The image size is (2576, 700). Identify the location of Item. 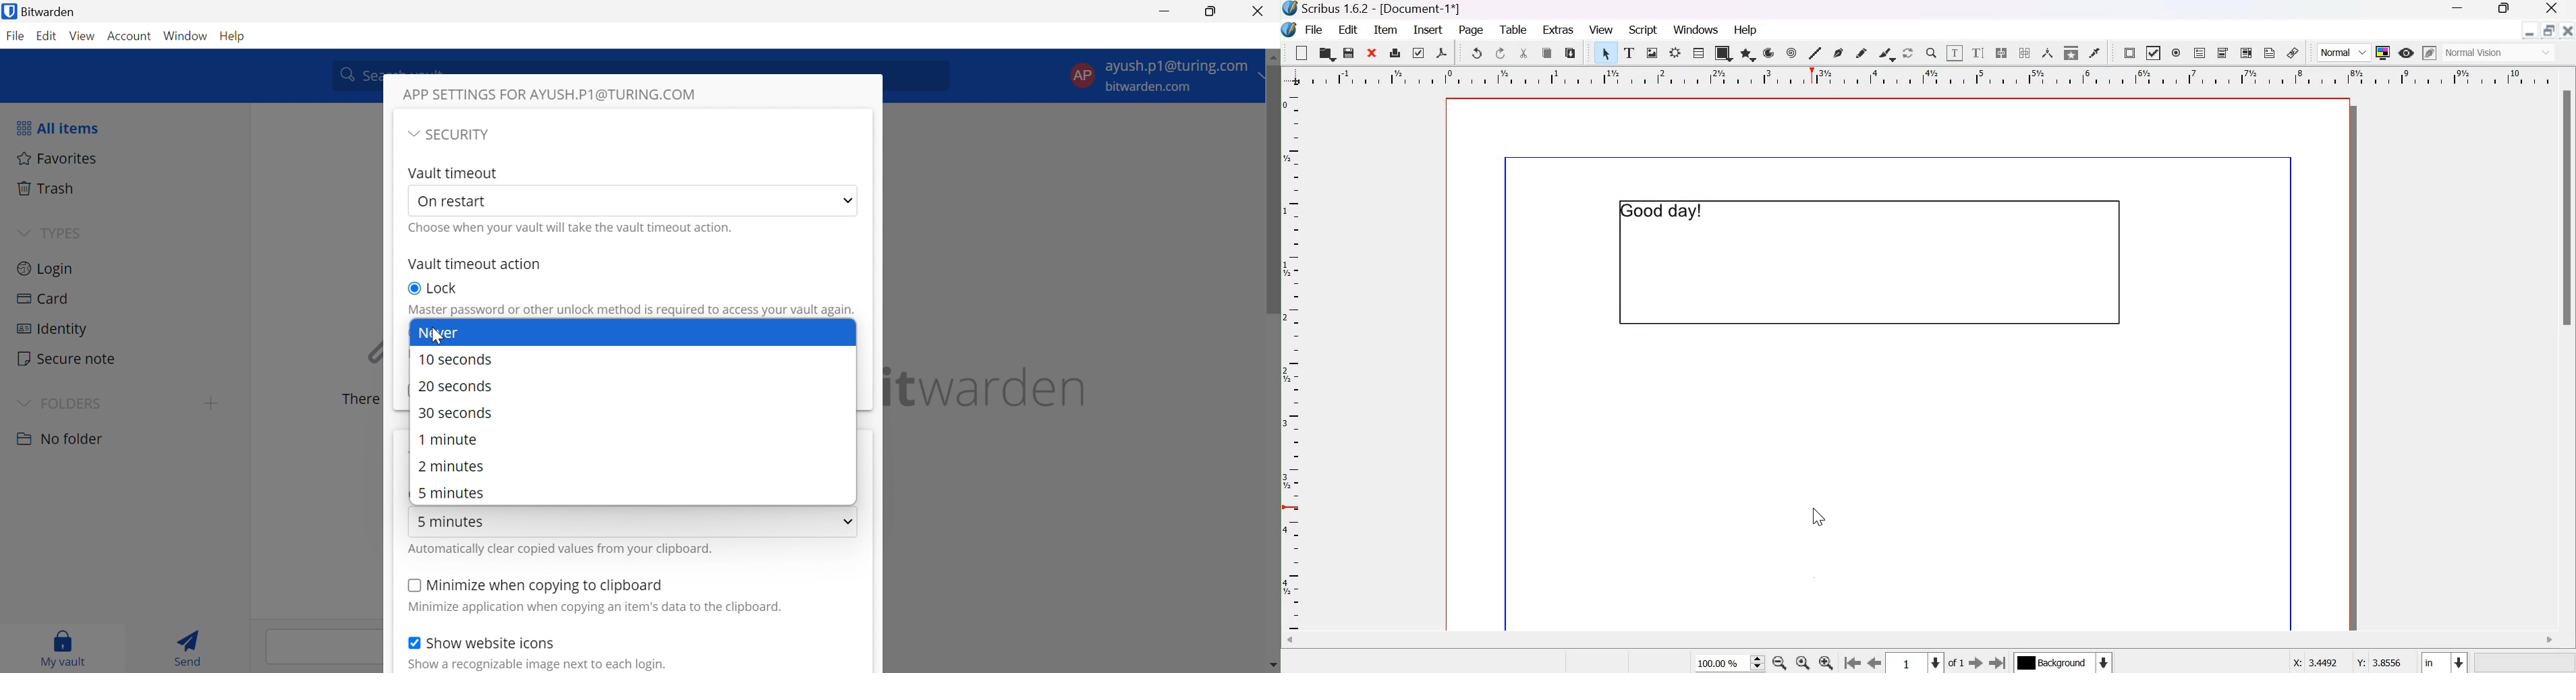
(1386, 30).